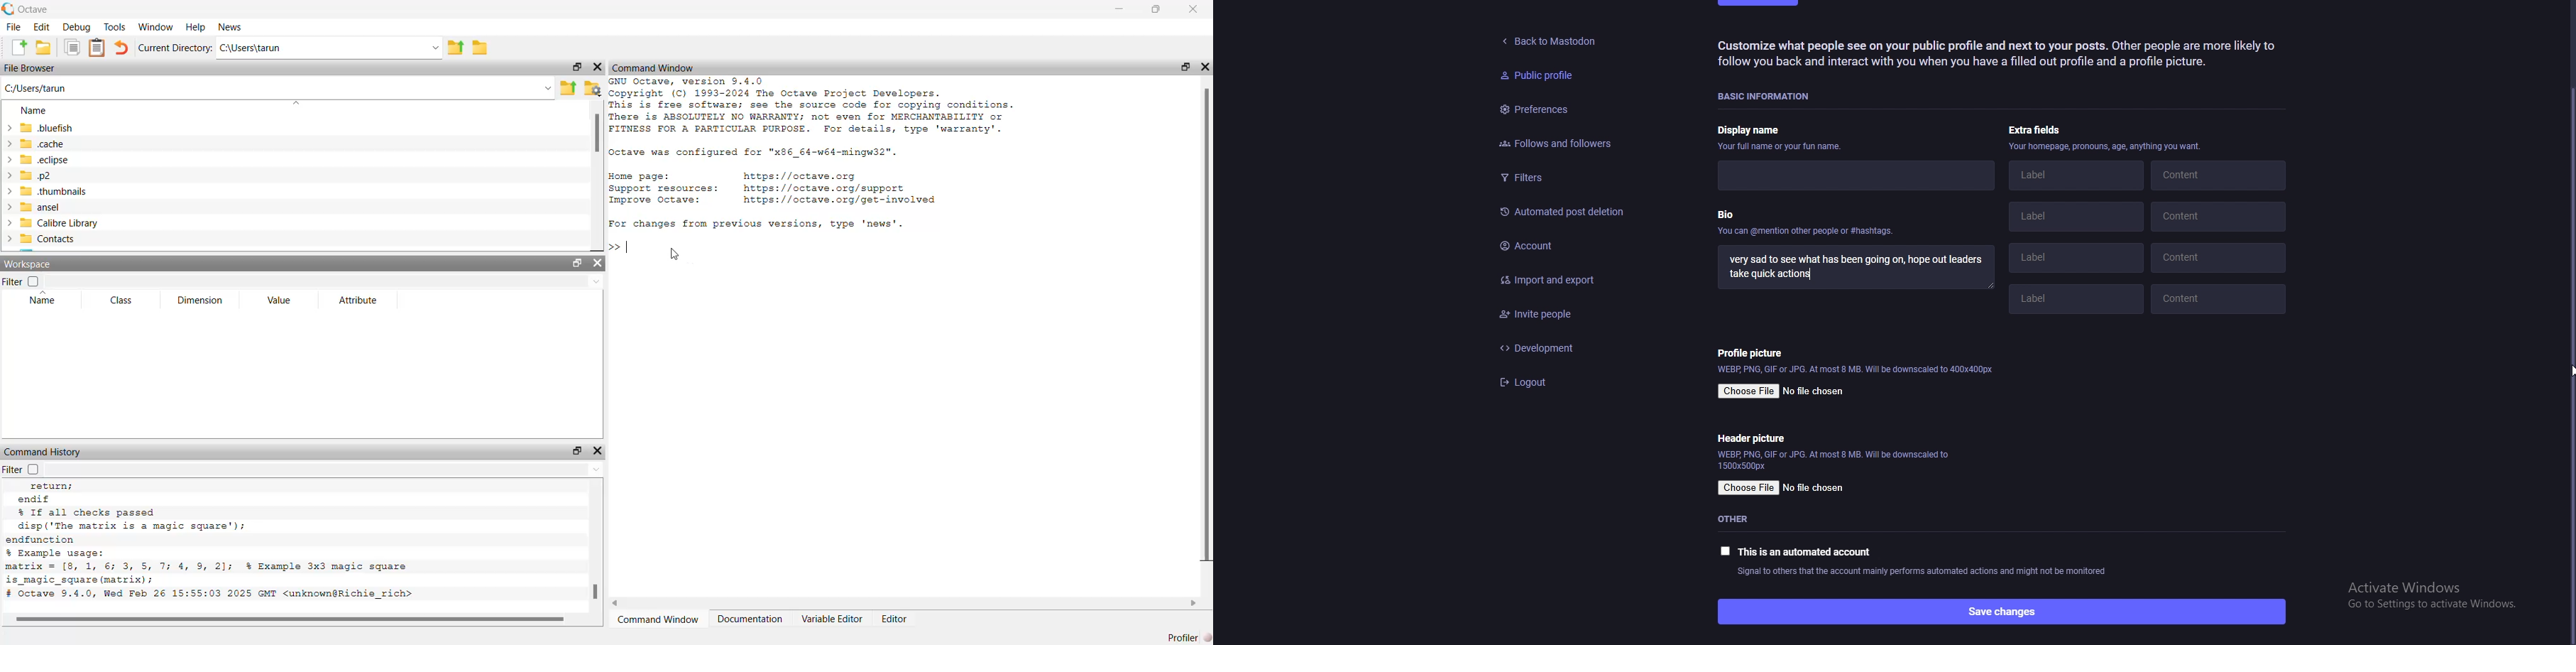 This screenshot has width=2576, height=672. What do you see at coordinates (42, 298) in the screenshot?
I see `Name` at bounding box center [42, 298].